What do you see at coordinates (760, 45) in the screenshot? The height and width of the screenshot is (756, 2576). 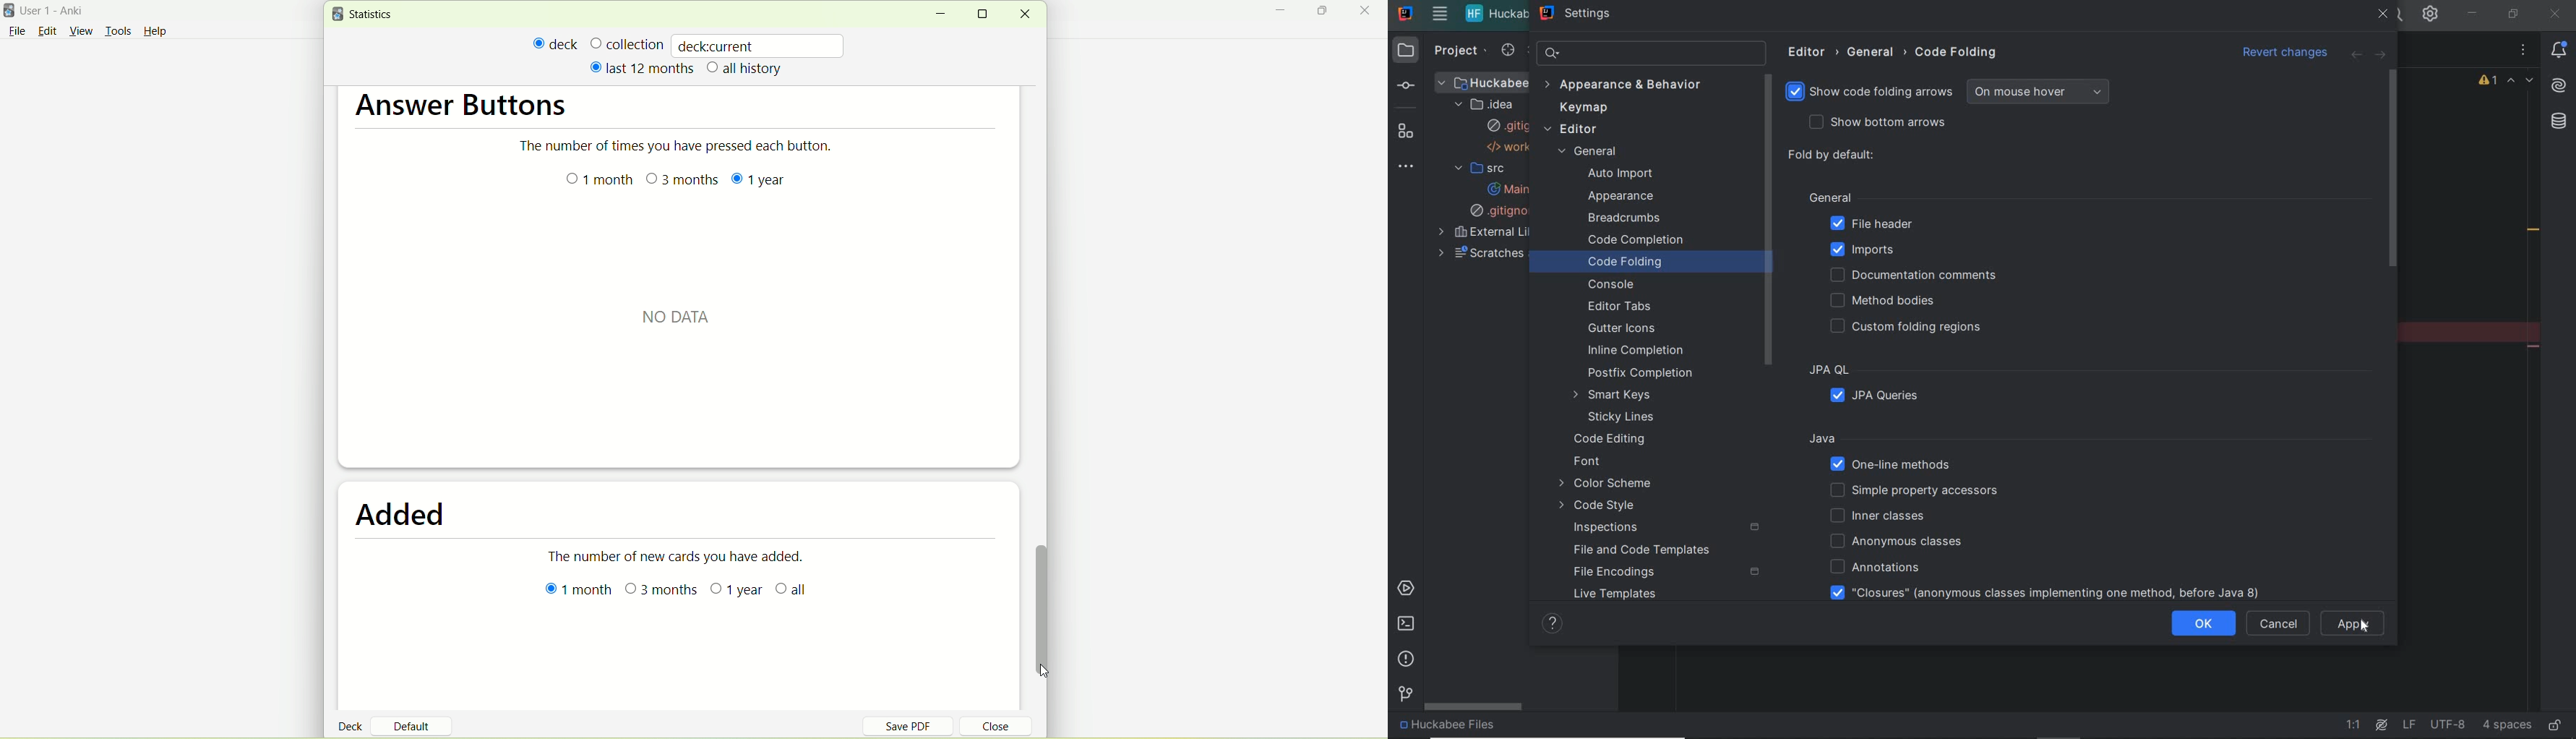 I see `deckcurrent` at bounding box center [760, 45].